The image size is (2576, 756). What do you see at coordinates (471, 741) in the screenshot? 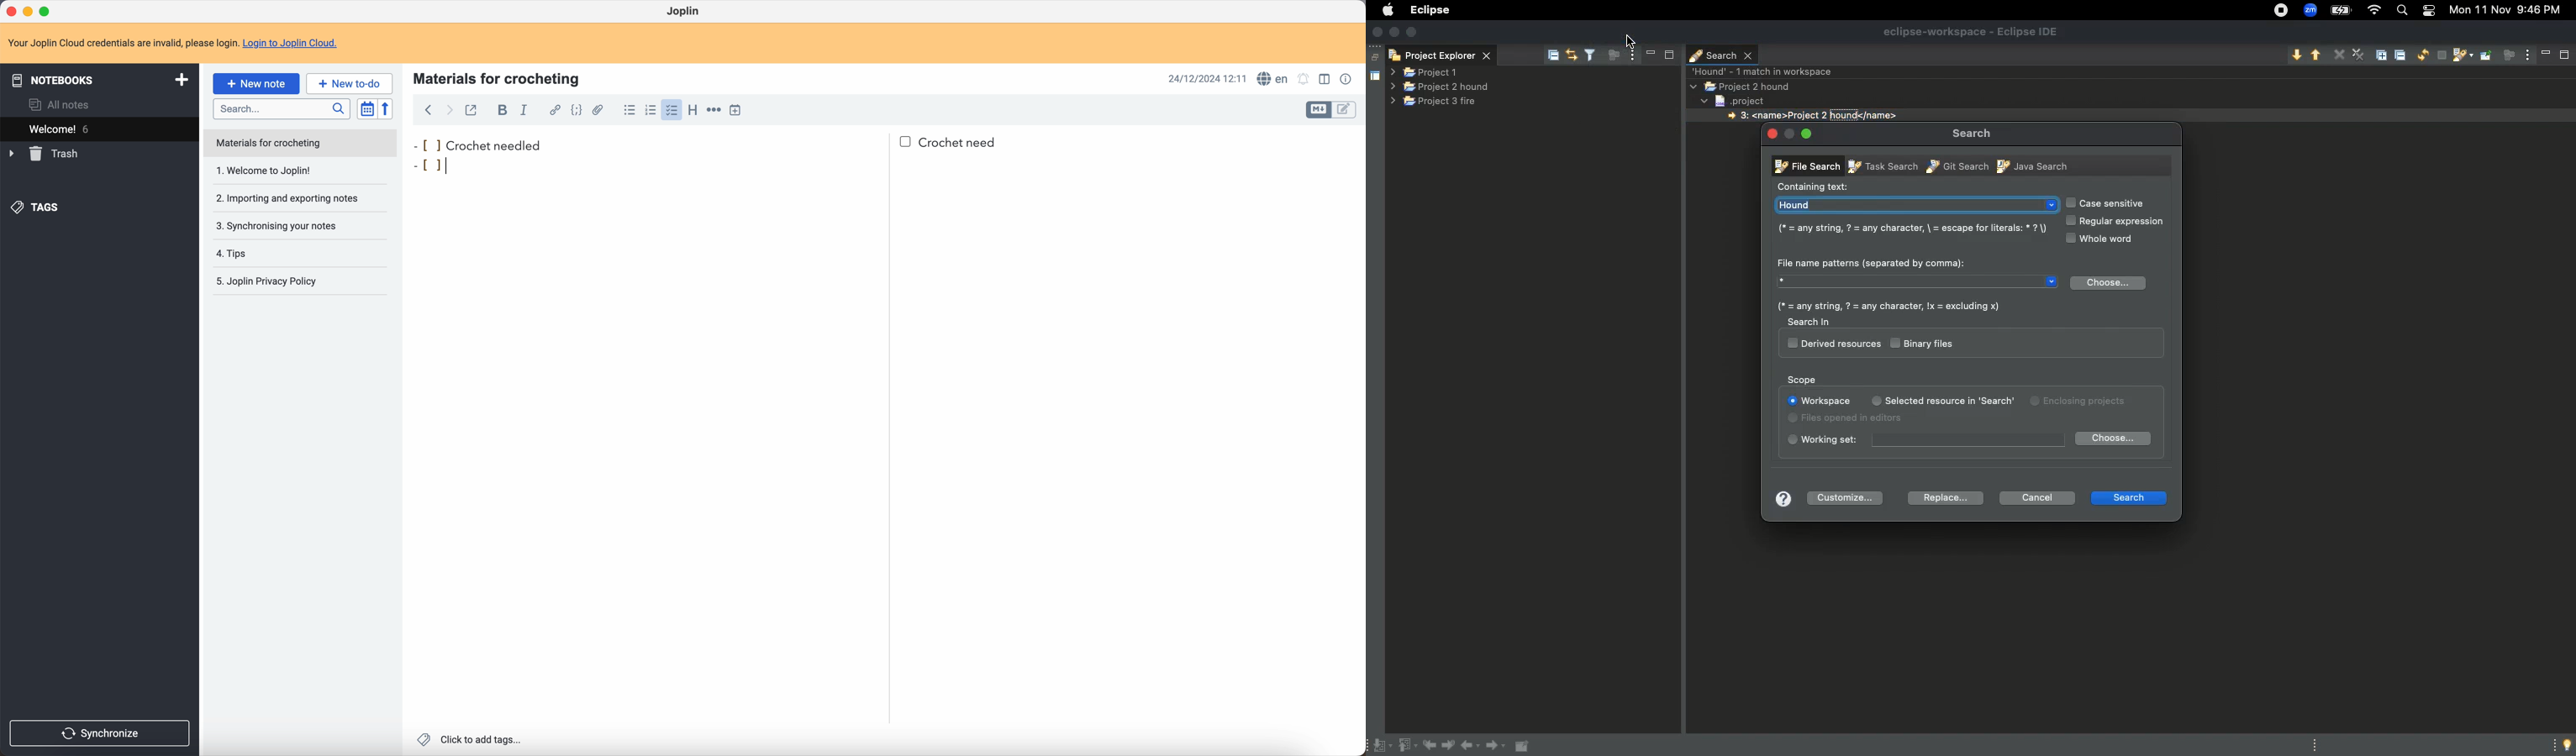
I see `click to add tags` at bounding box center [471, 741].